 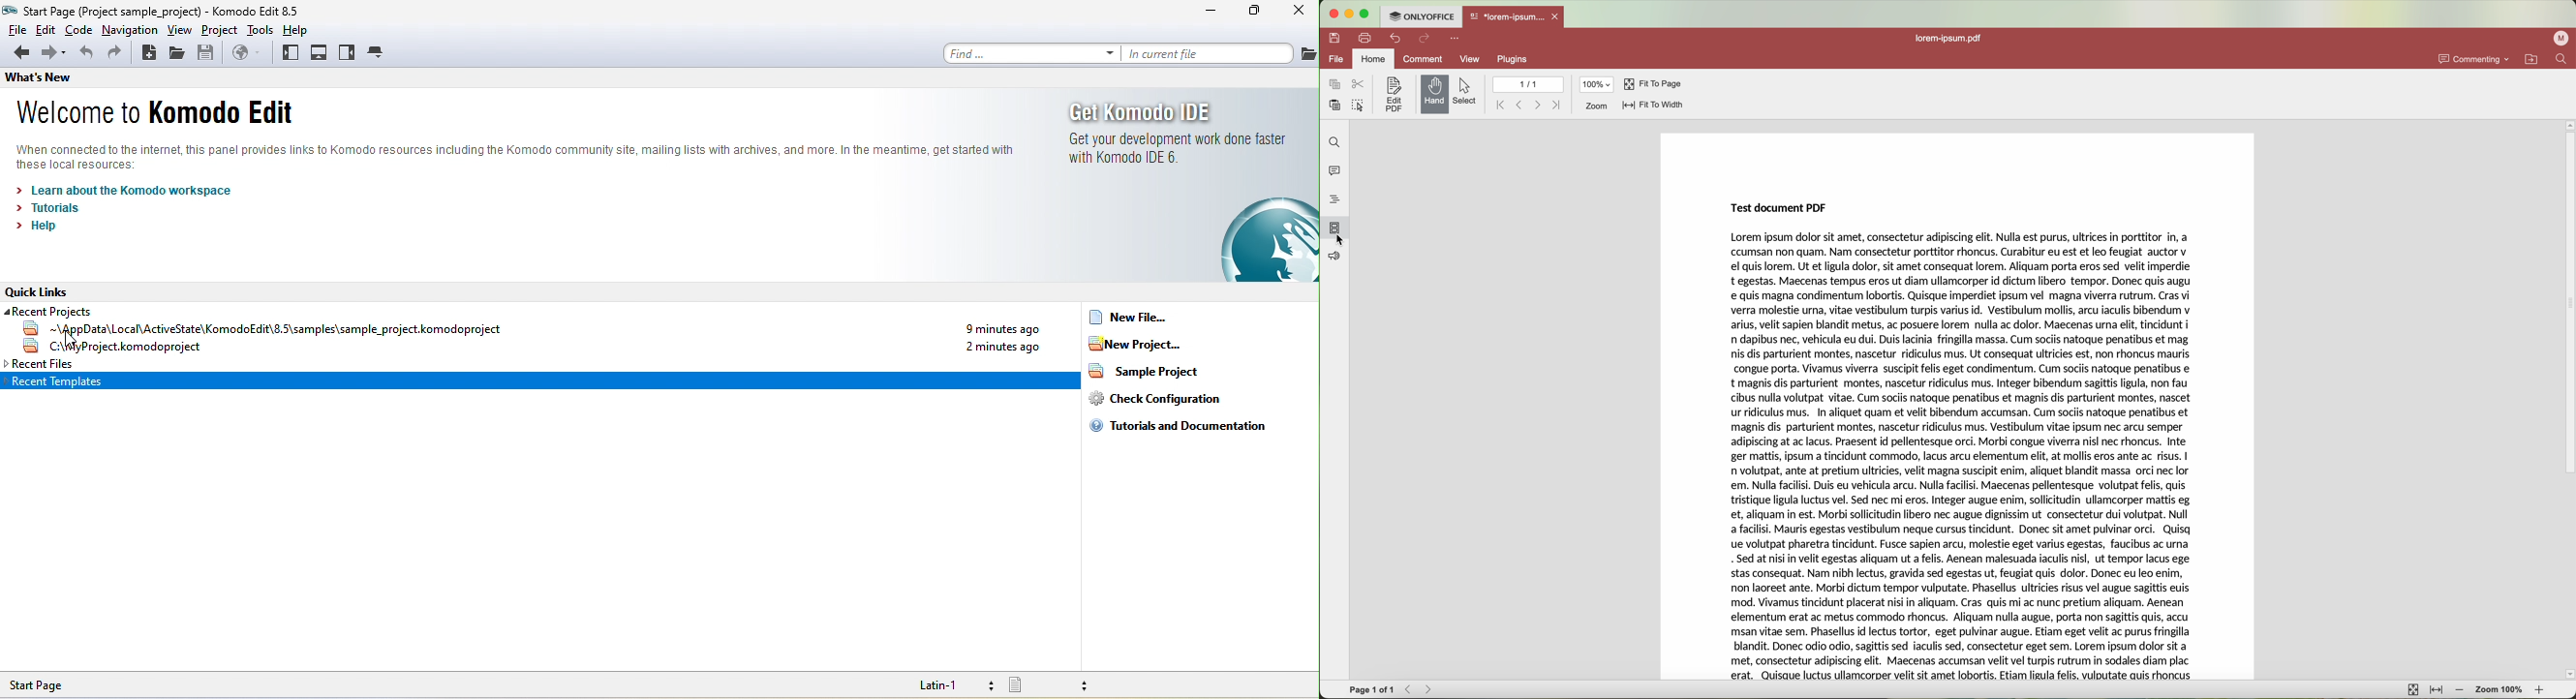 I want to click on comment, so click(x=1424, y=59).